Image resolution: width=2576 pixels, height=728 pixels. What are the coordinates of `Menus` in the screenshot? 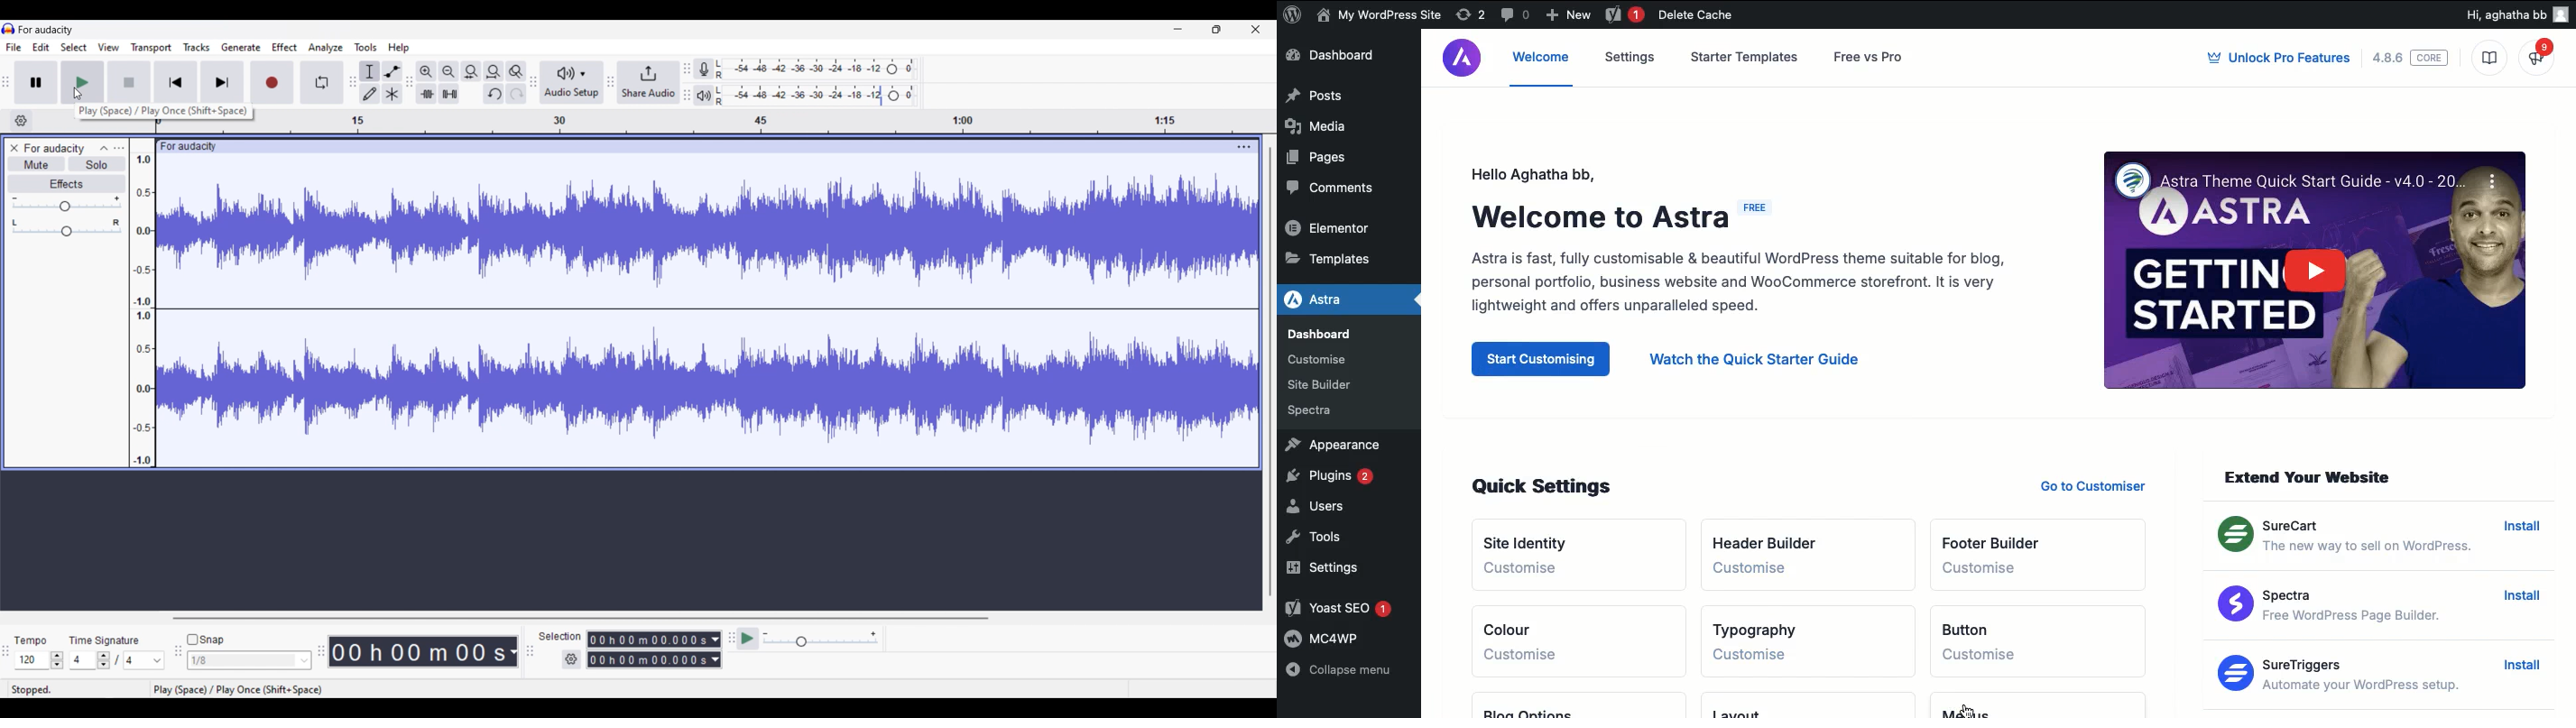 It's located at (1981, 706).